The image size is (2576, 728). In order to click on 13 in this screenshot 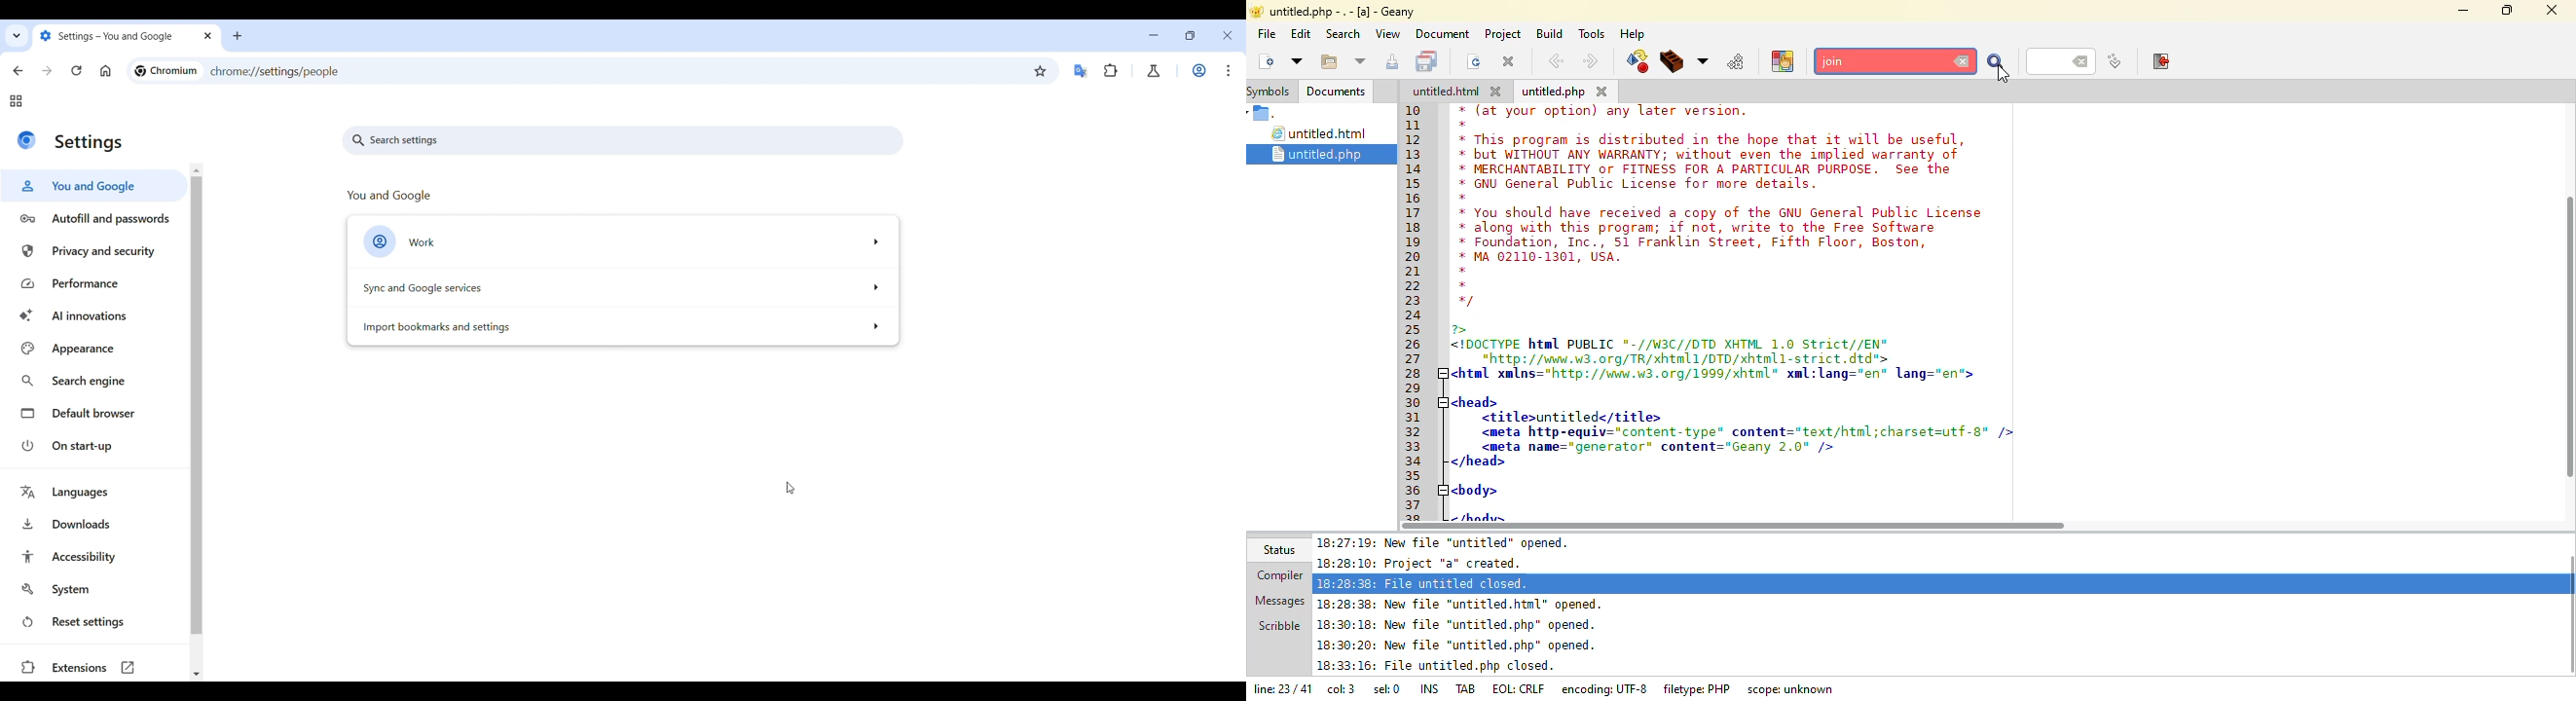, I will do `click(1414, 154)`.